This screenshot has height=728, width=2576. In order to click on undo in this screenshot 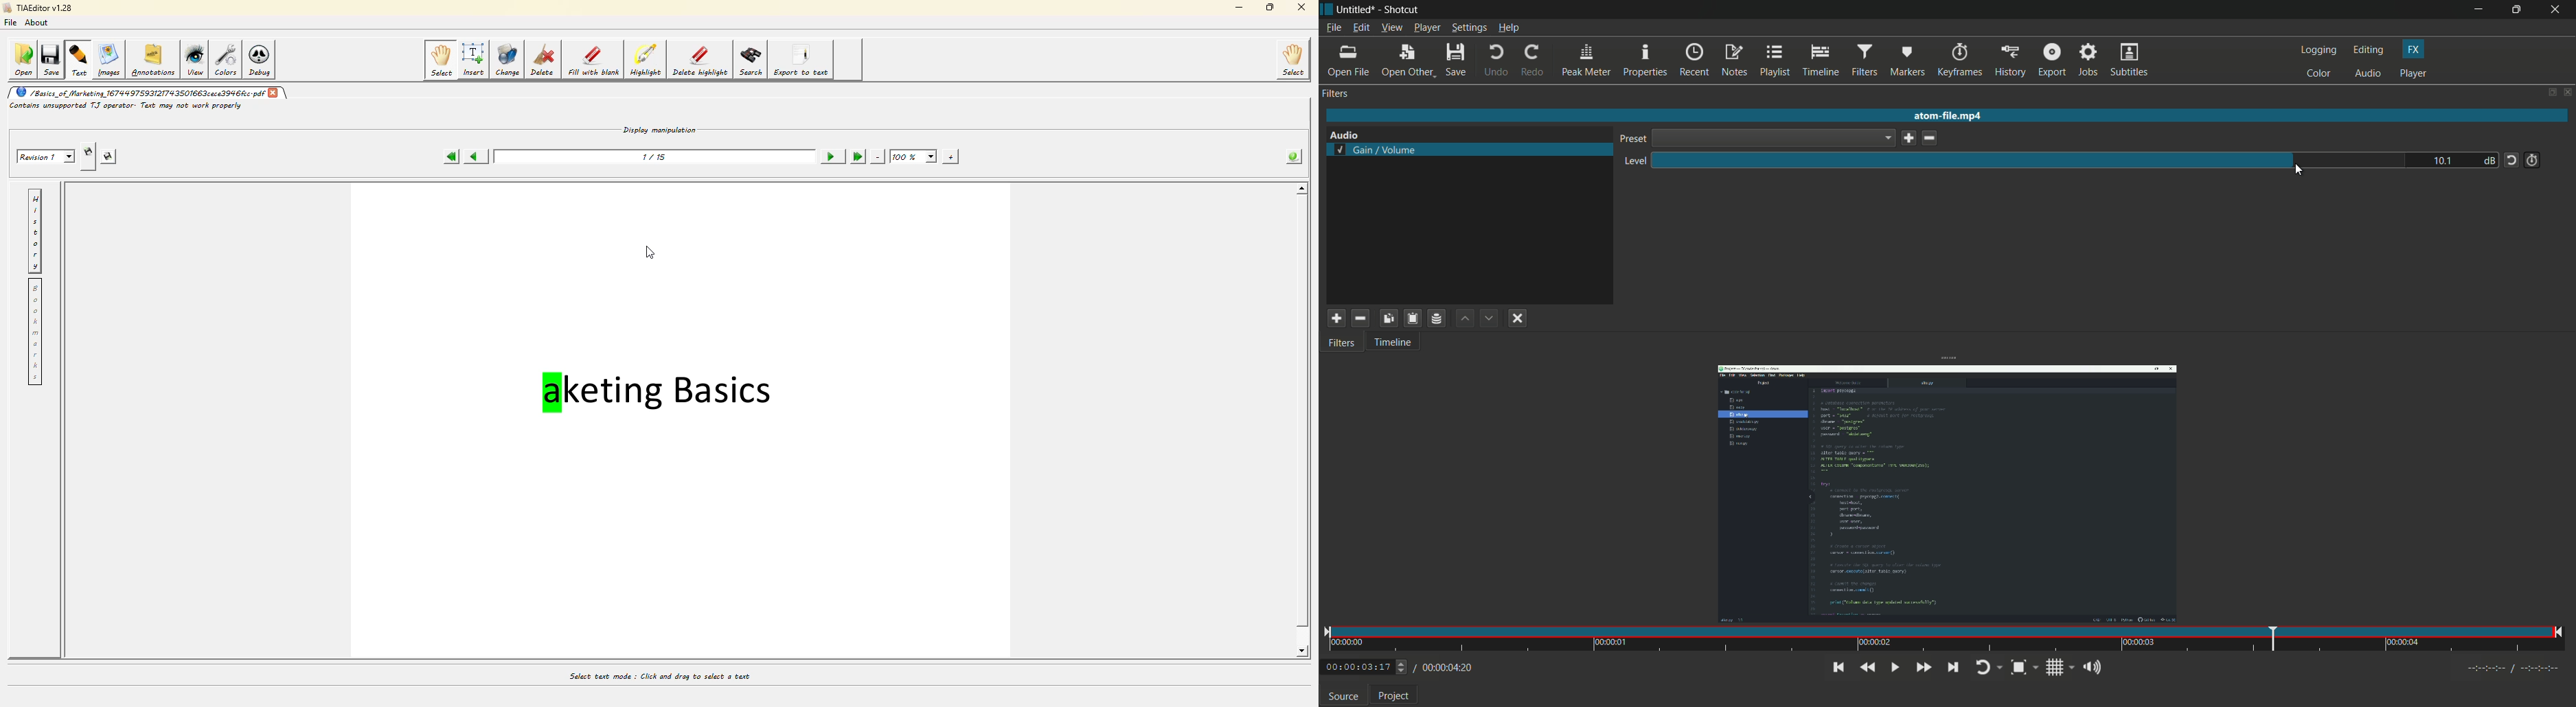, I will do `click(1497, 61)`.